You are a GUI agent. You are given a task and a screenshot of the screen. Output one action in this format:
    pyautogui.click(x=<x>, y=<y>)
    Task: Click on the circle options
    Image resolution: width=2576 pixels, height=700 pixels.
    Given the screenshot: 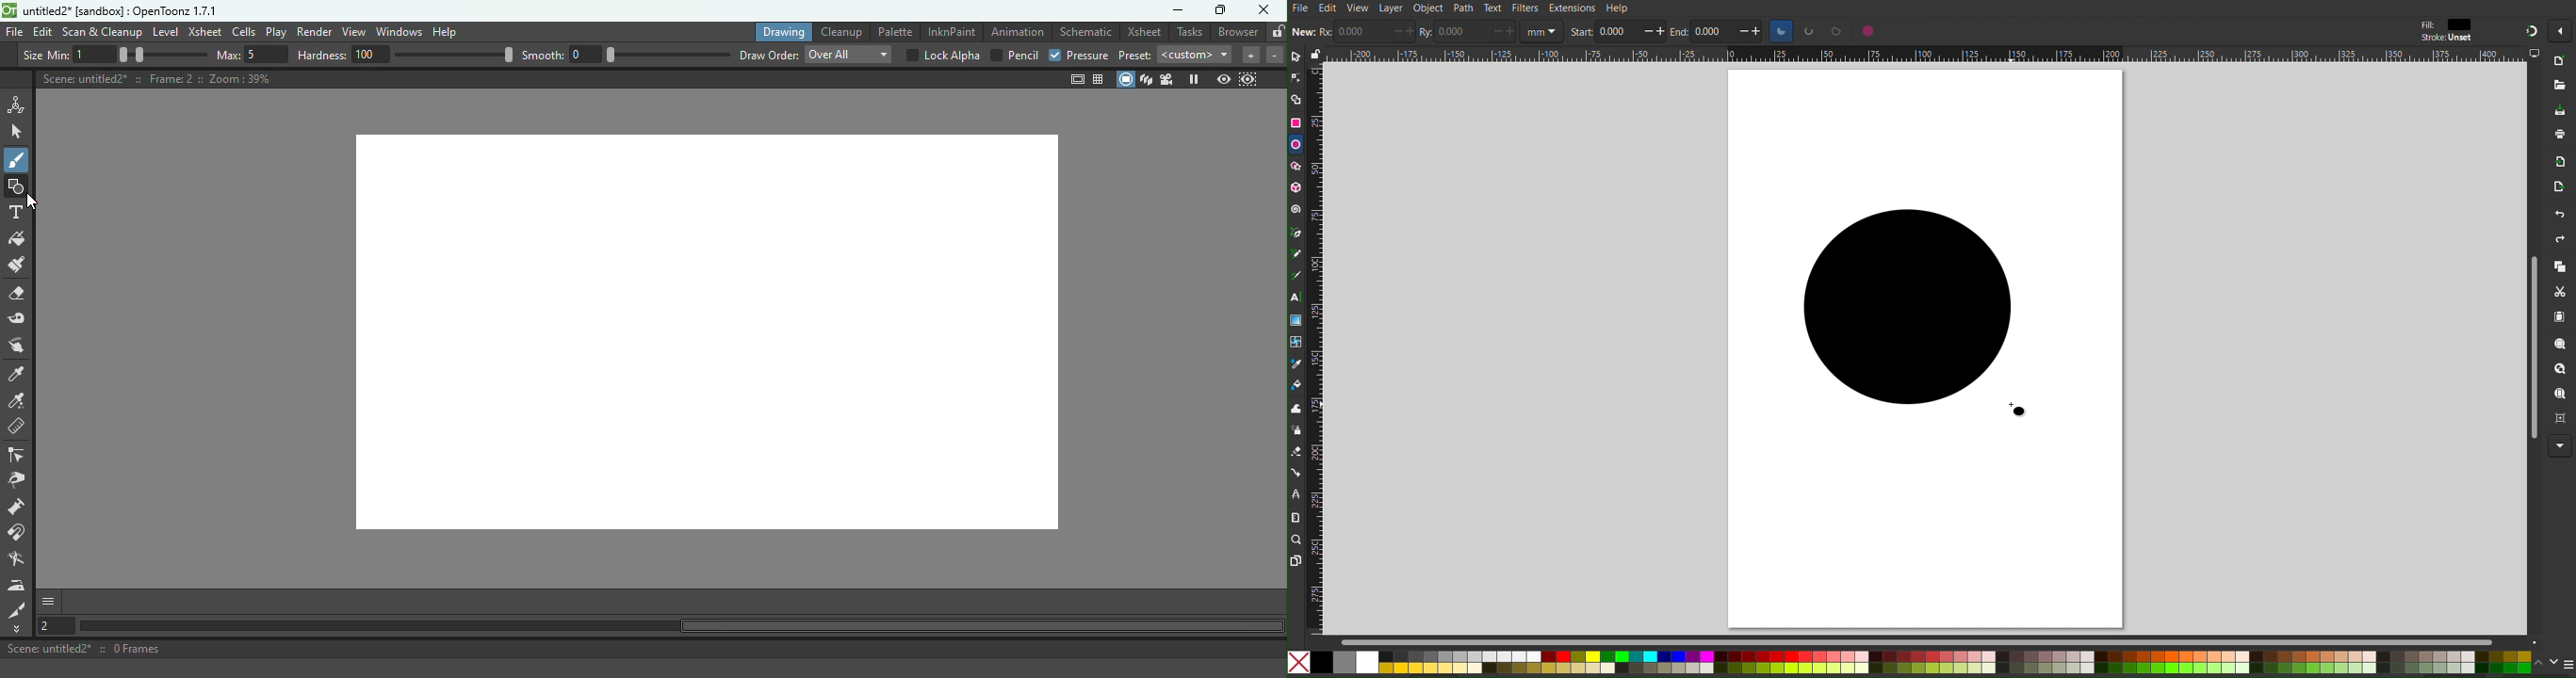 What is the action you would take?
    pyautogui.click(x=1809, y=31)
    